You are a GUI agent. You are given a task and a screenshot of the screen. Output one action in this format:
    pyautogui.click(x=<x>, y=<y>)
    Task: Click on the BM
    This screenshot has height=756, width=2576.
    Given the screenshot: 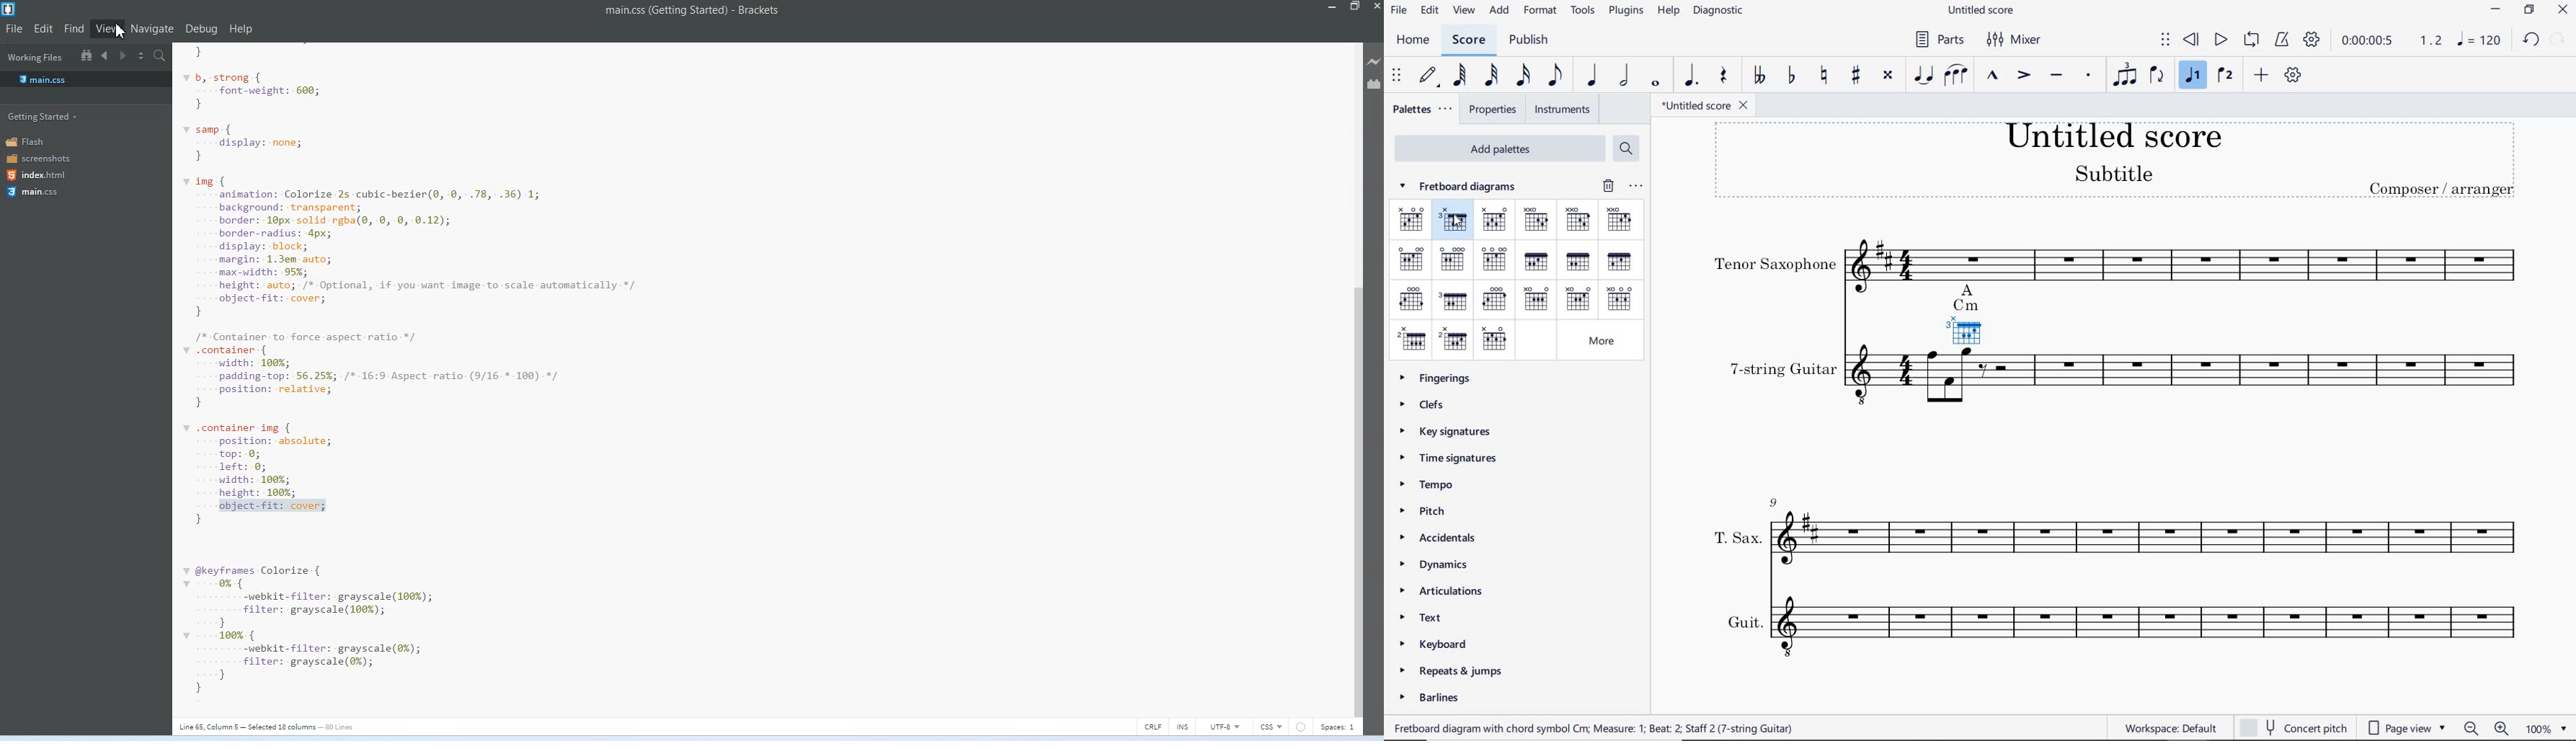 What is the action you would take?
    pyautogui.click(x=1455, y=340)
    